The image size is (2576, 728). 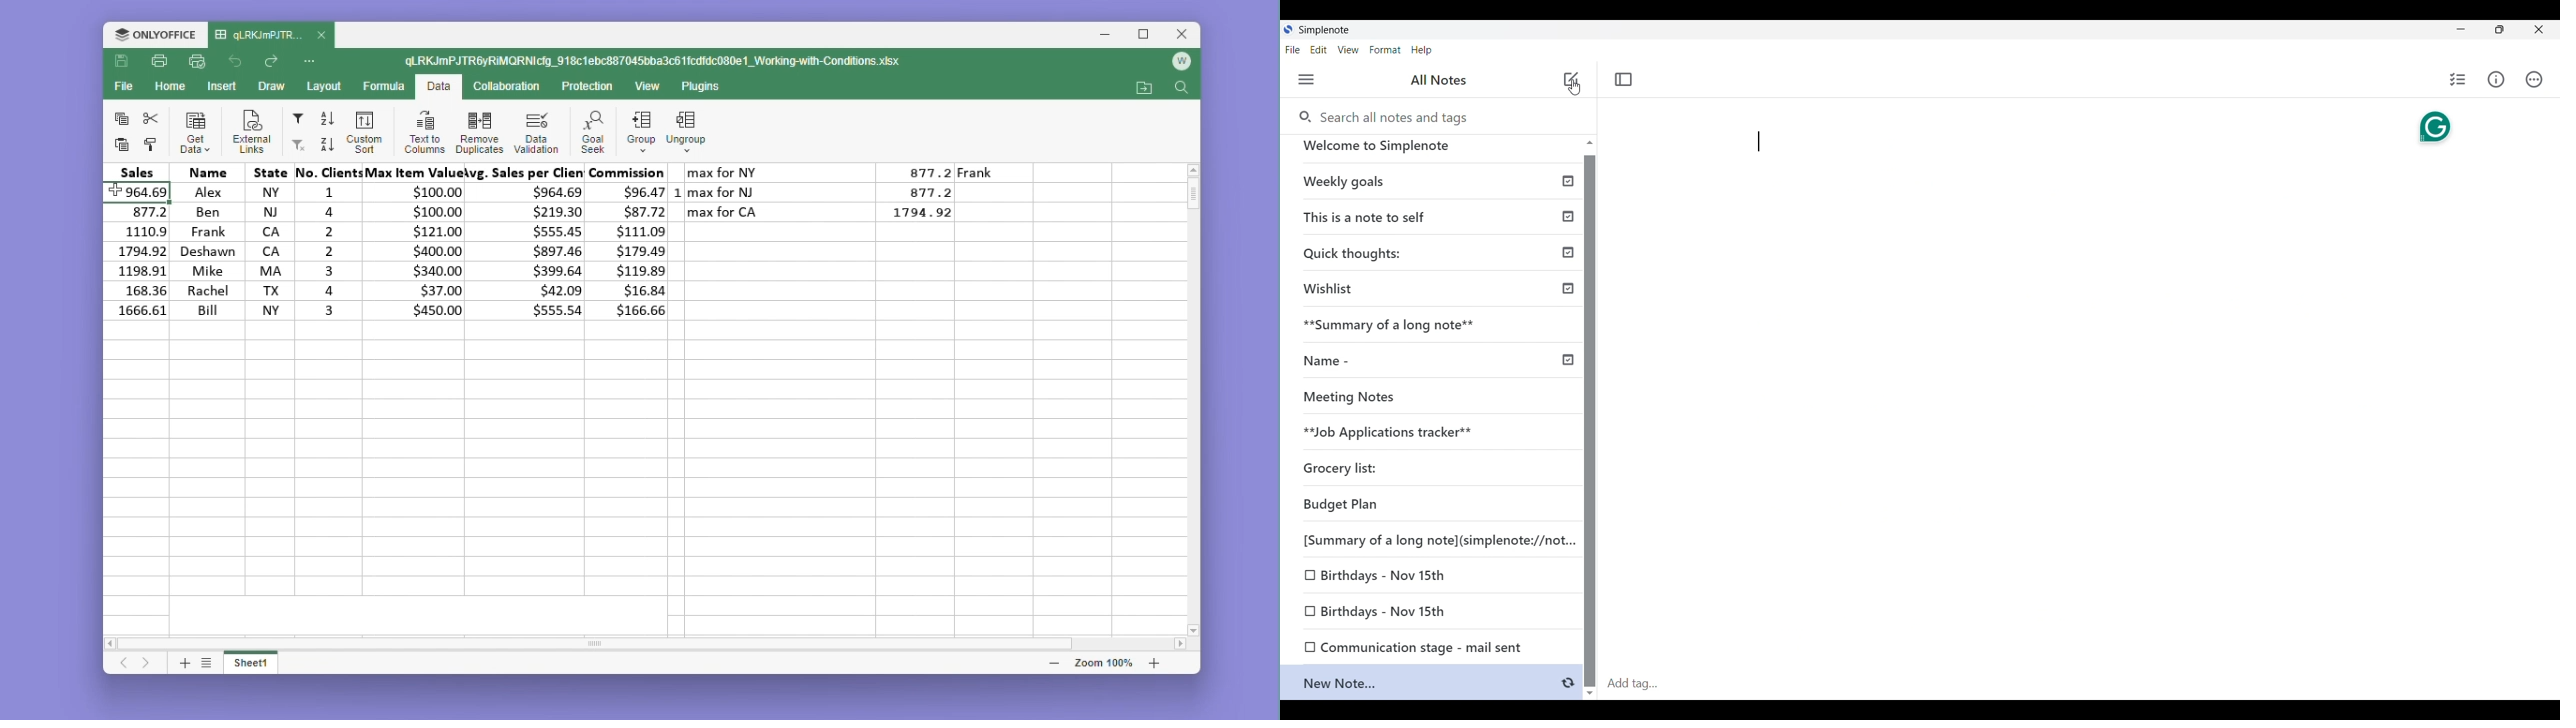 What do you see at coordinates (158, 63) in the screenshot?
I see `Print file` at bounding box center [158, 63].